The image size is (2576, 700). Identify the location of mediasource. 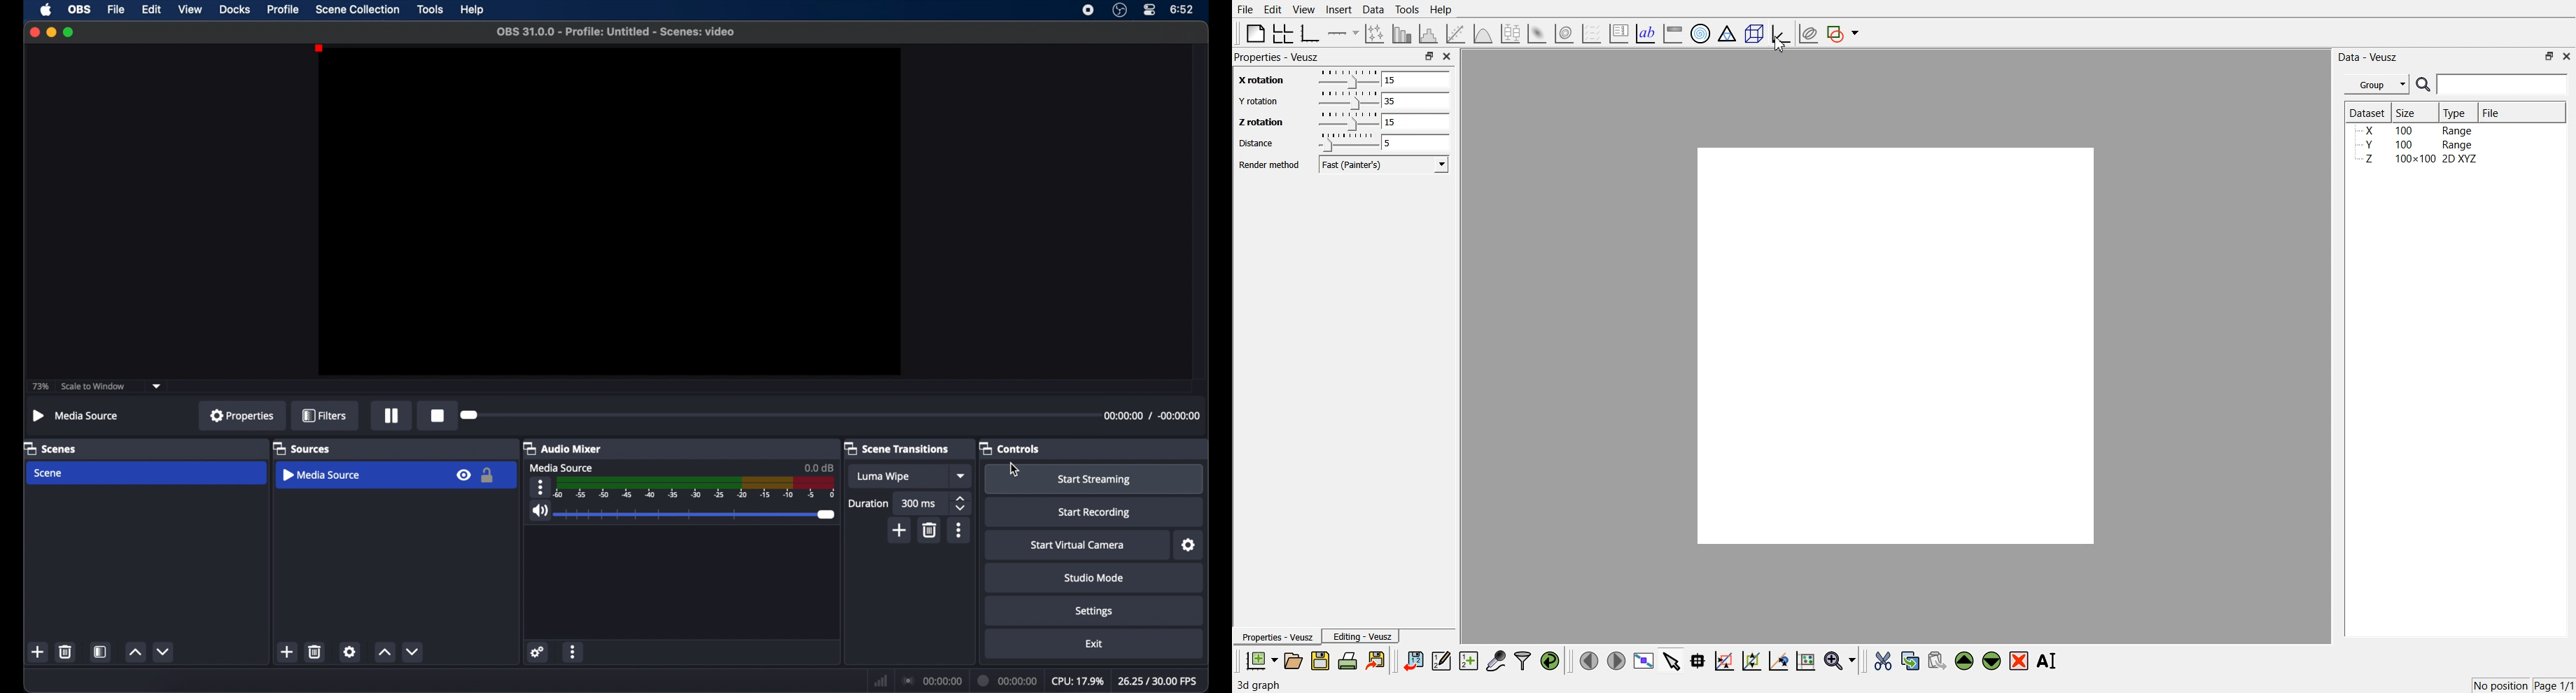
(76, 415).